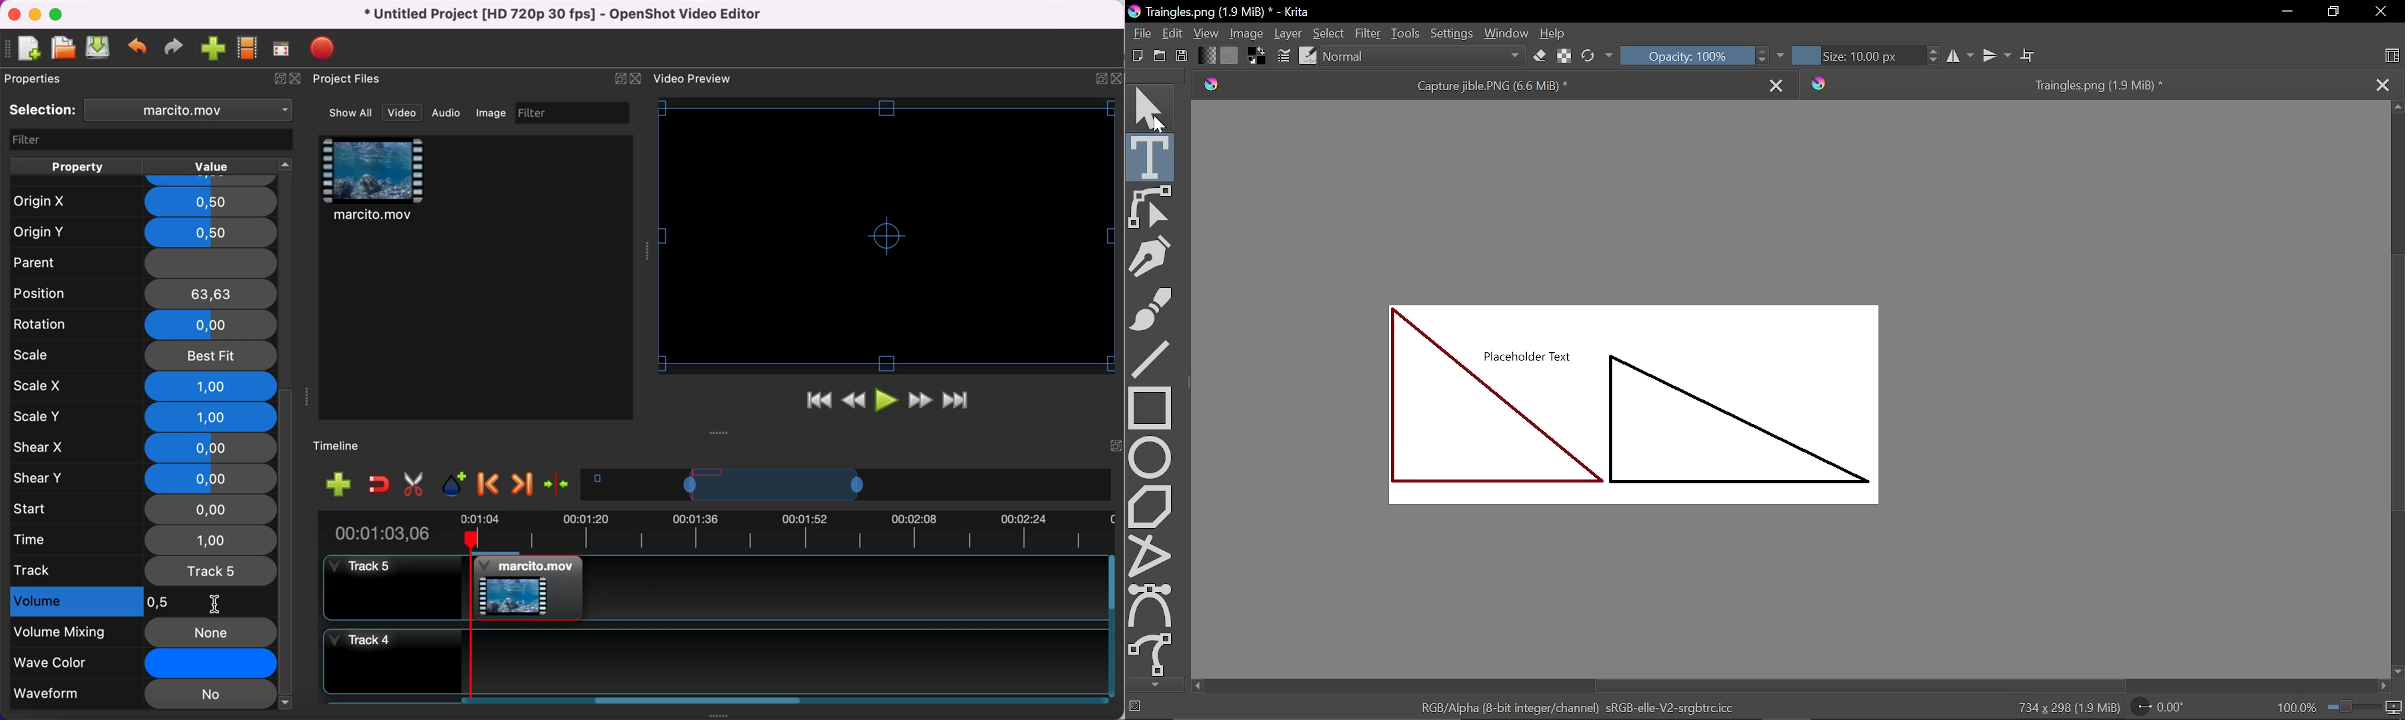  Describe the element at coordinates (2339, 706) in the screenshot. I see `100.0%` at that location.